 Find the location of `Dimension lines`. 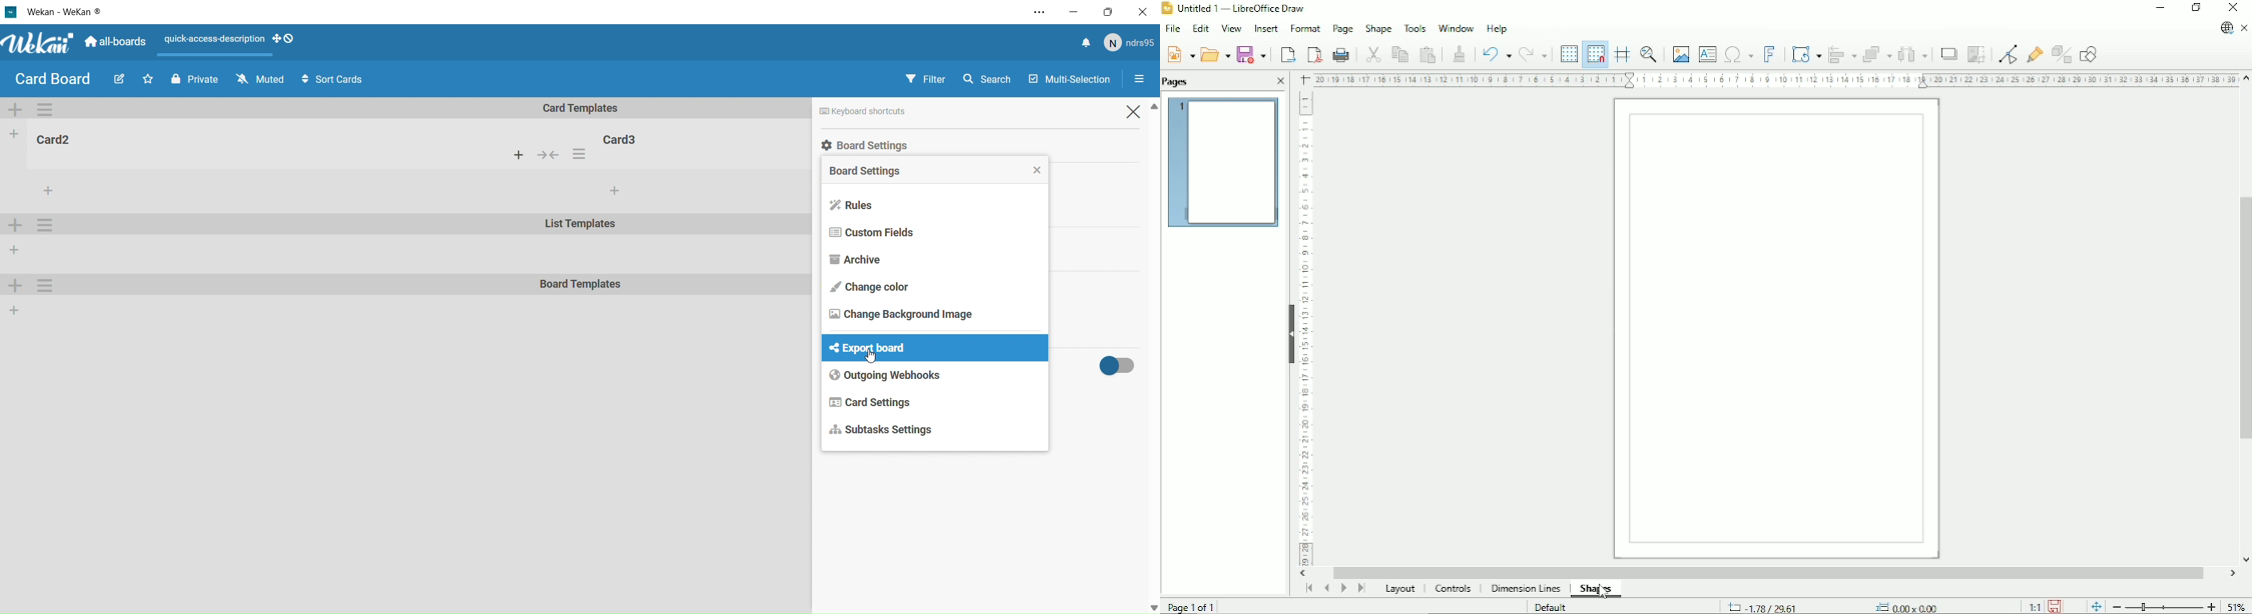

Dimension lines is located at coordinates (1527, 589).